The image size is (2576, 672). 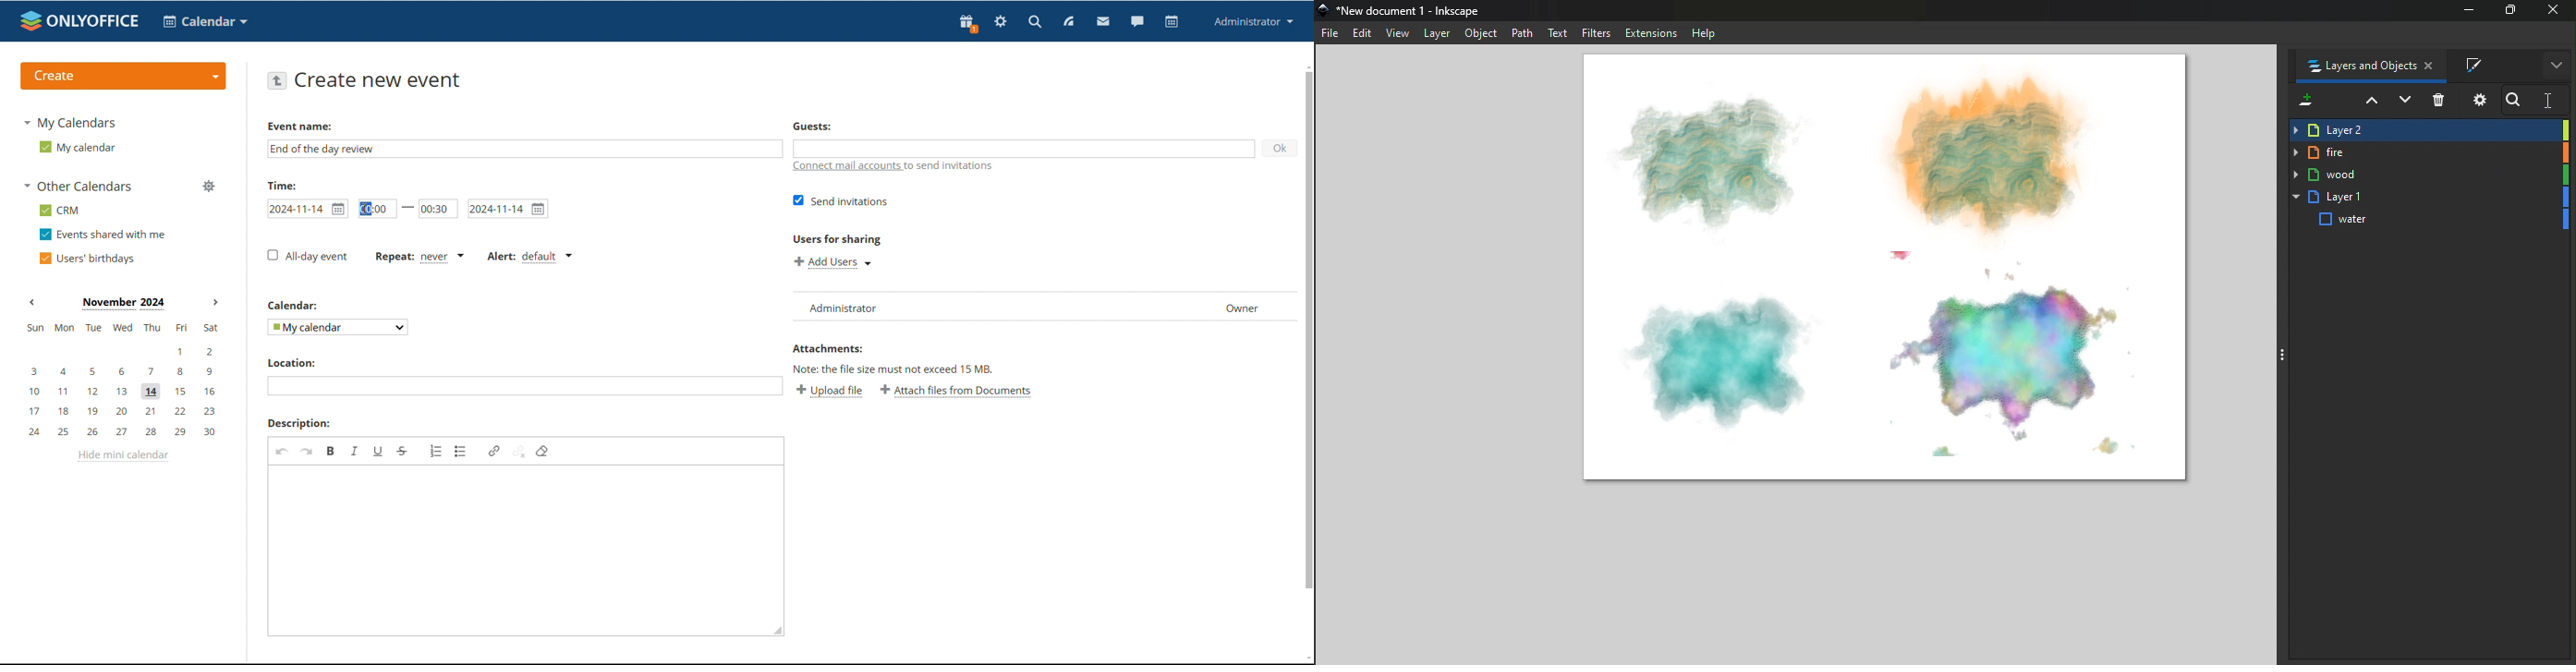 What do you see at coordinates (282, 185) in the screenshot?
I see `time` at bounding box center [282, 185].